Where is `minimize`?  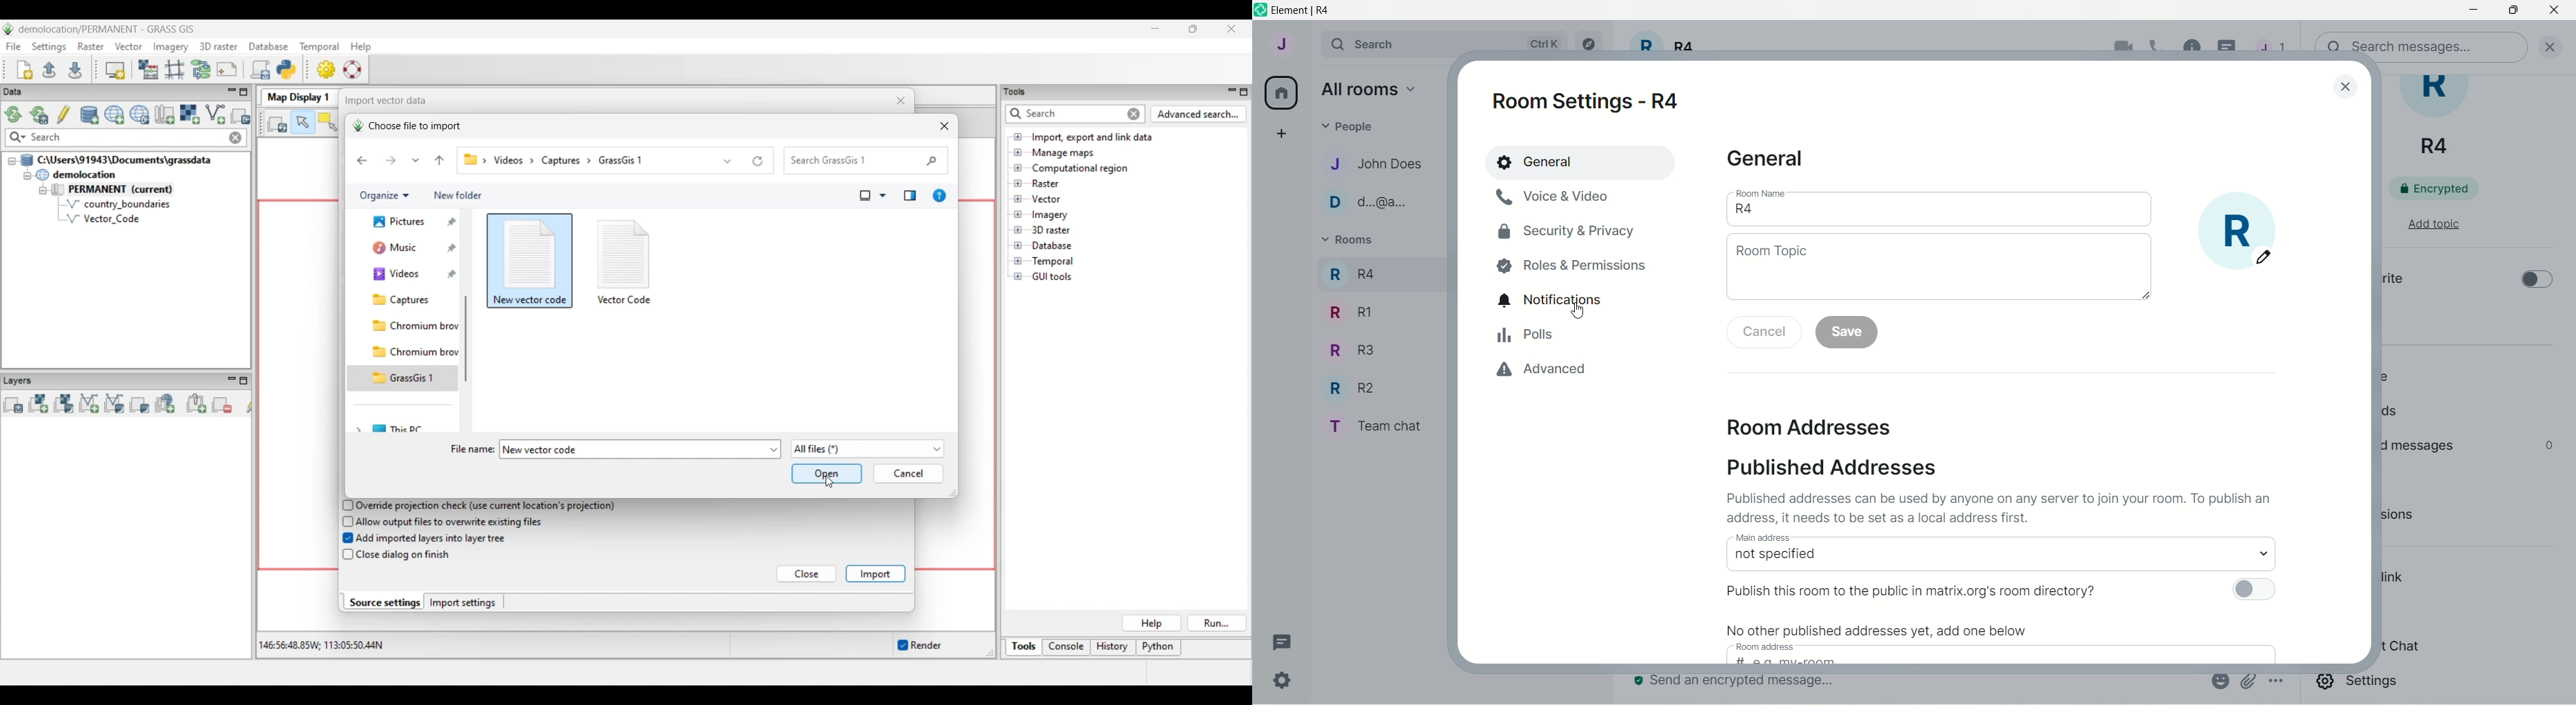
minimize is located at coordinates (2471, 12).